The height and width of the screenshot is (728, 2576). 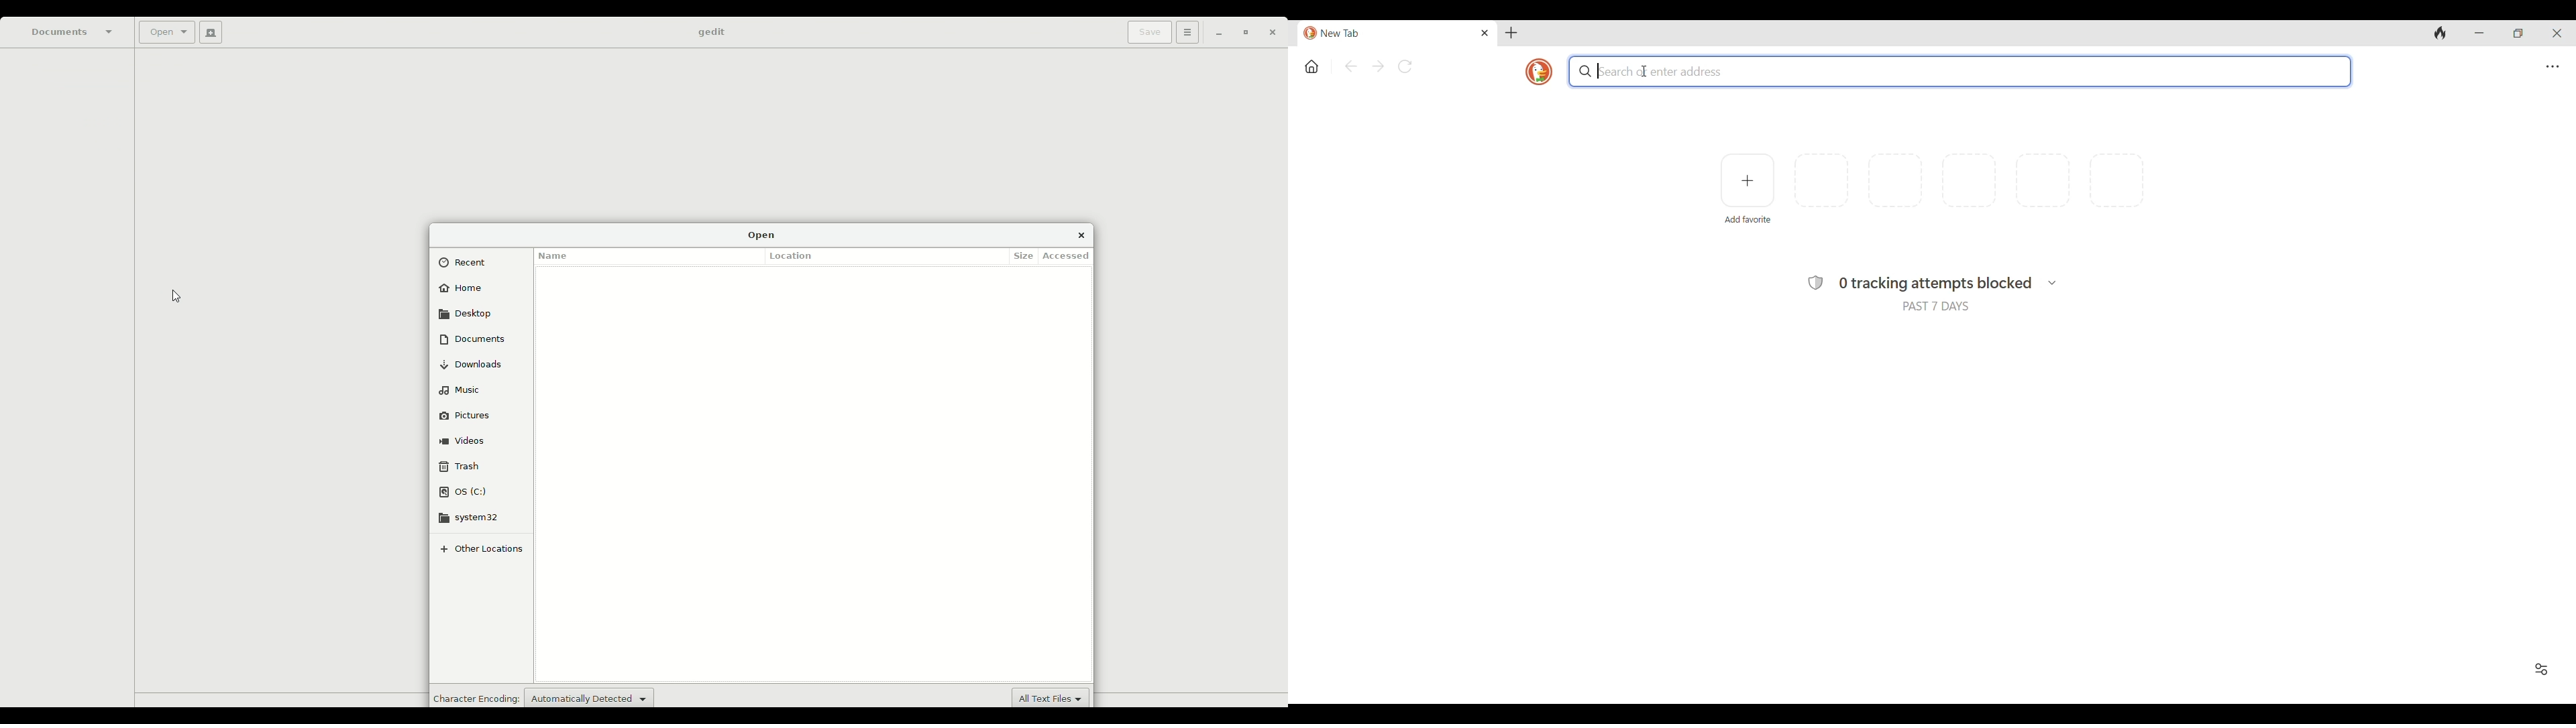 What do you see at coordinates (762, 235) in the screenshot?
I see `Open` at bounding box center [762, 235].